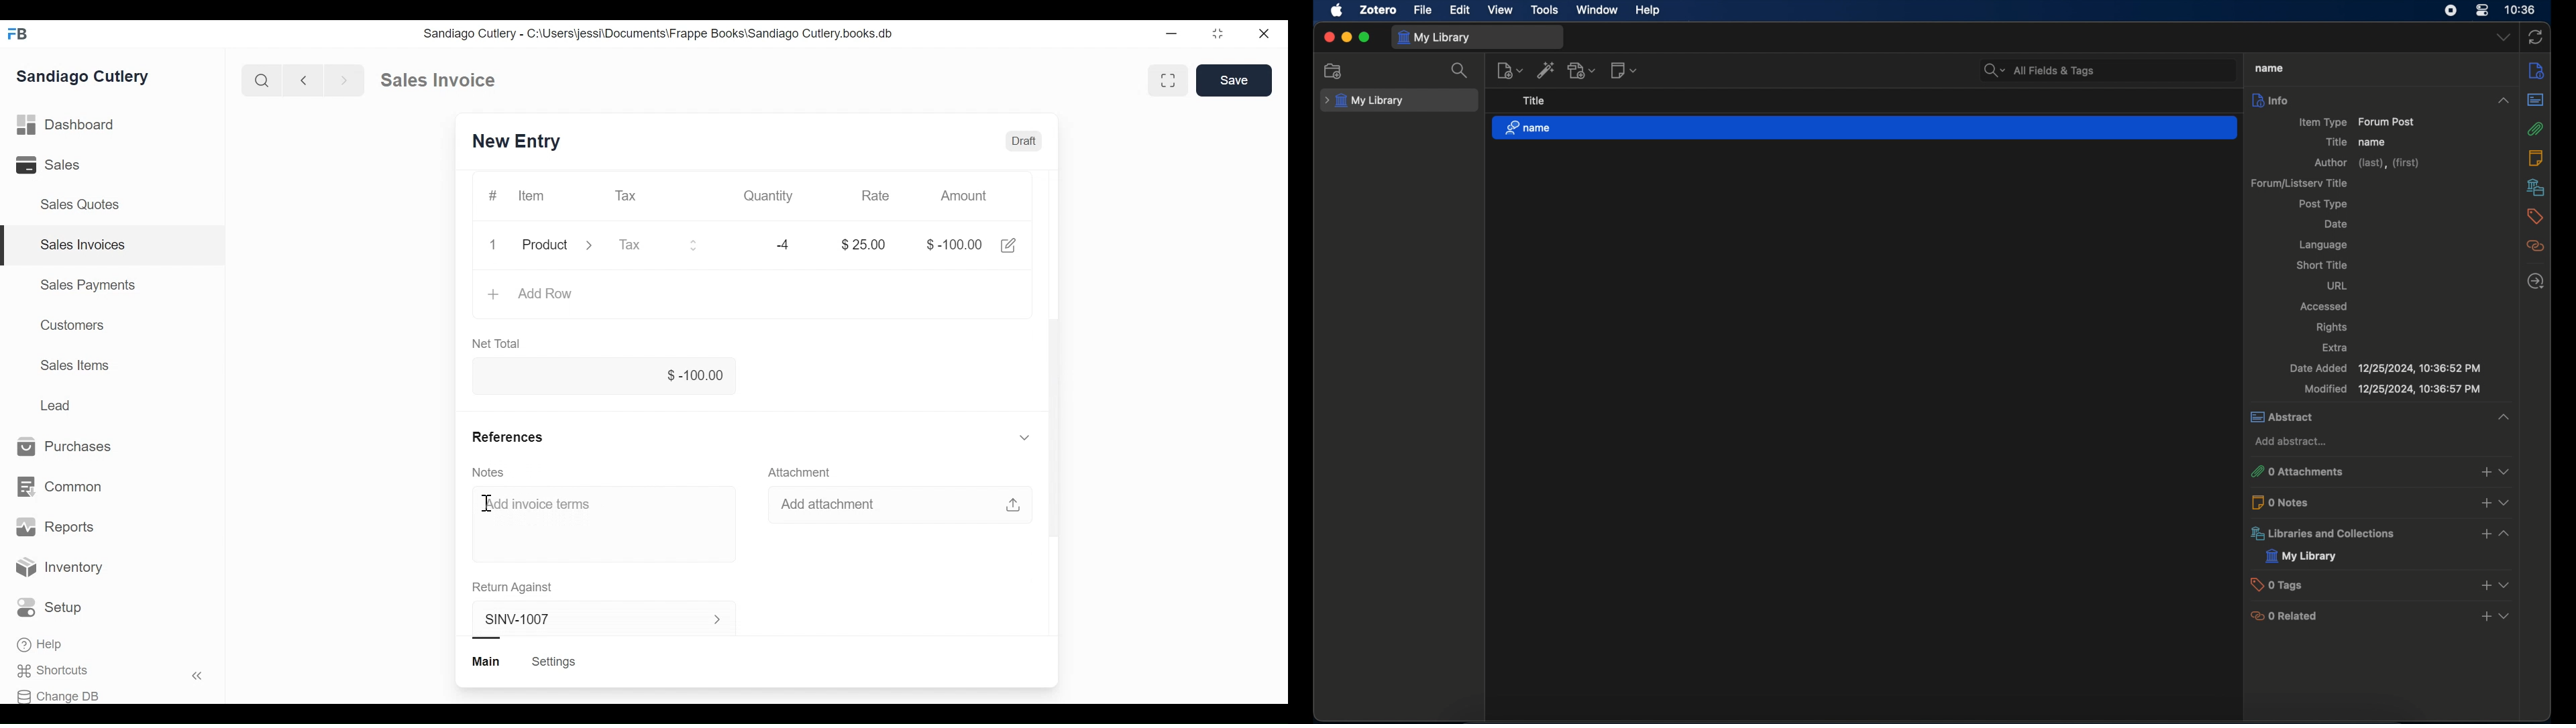 This screenshot has height=728, width=2576. I want to click on related, so click(2536, 247).